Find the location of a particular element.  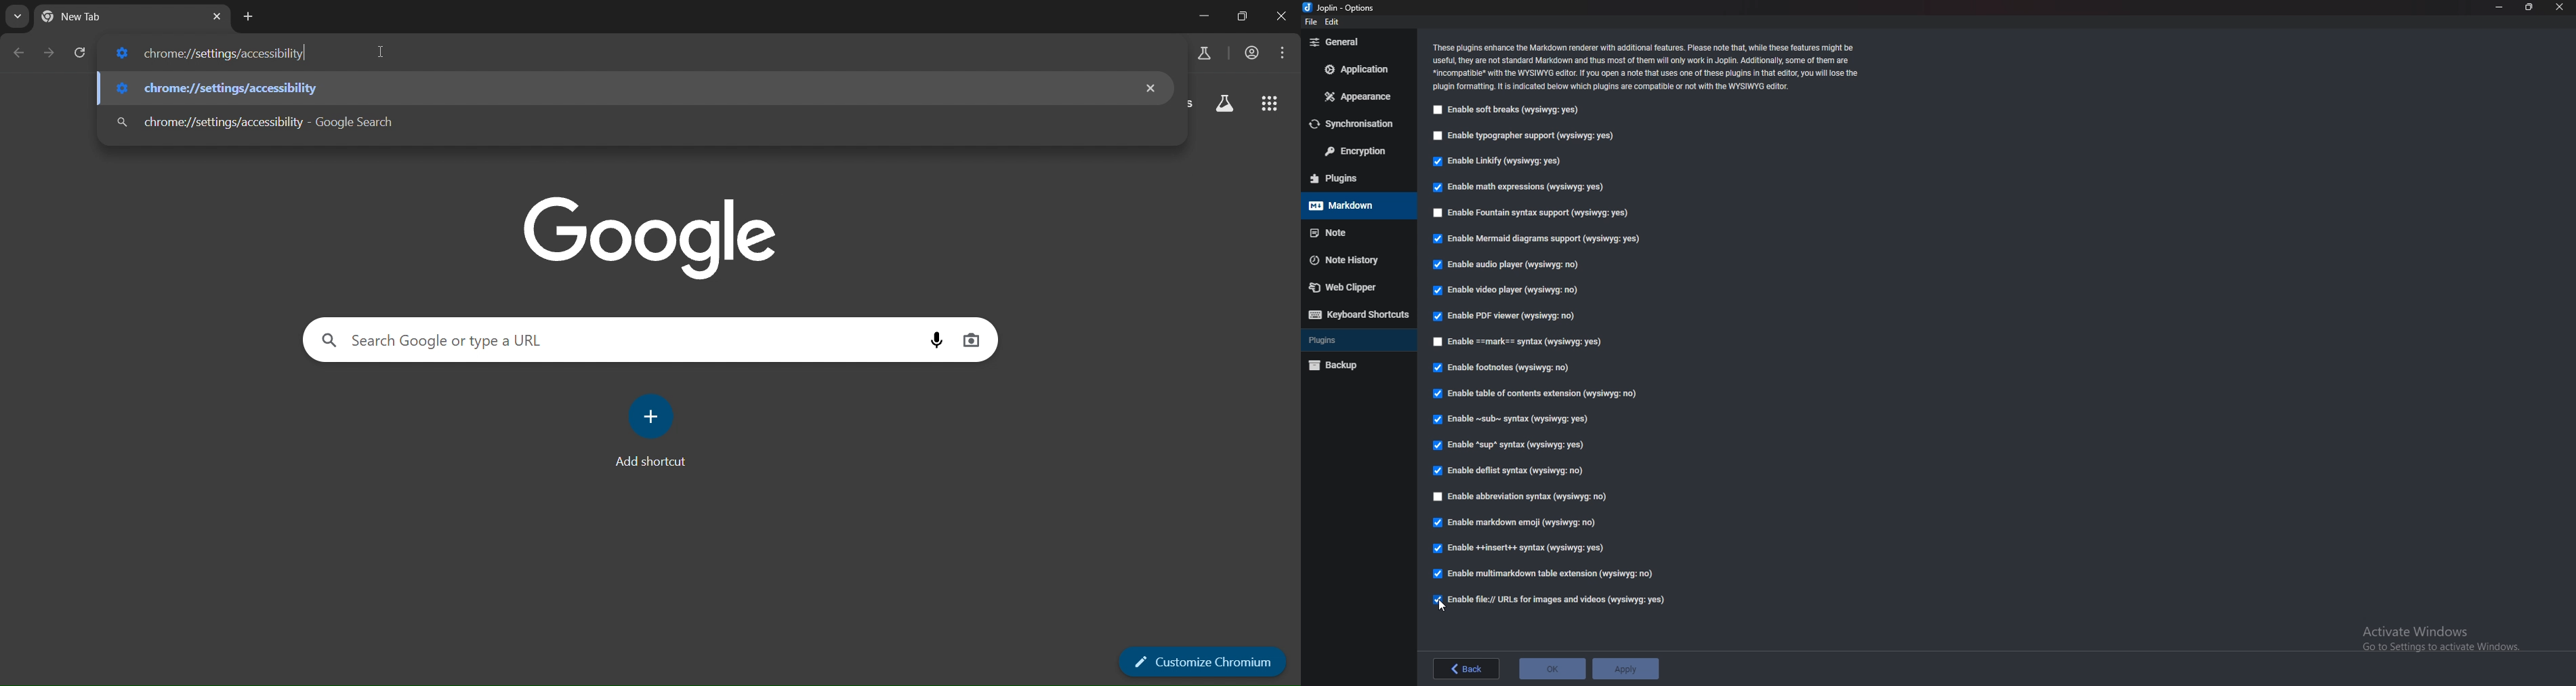

Keyboard shortcuts is located at coordinates (1360, 313).